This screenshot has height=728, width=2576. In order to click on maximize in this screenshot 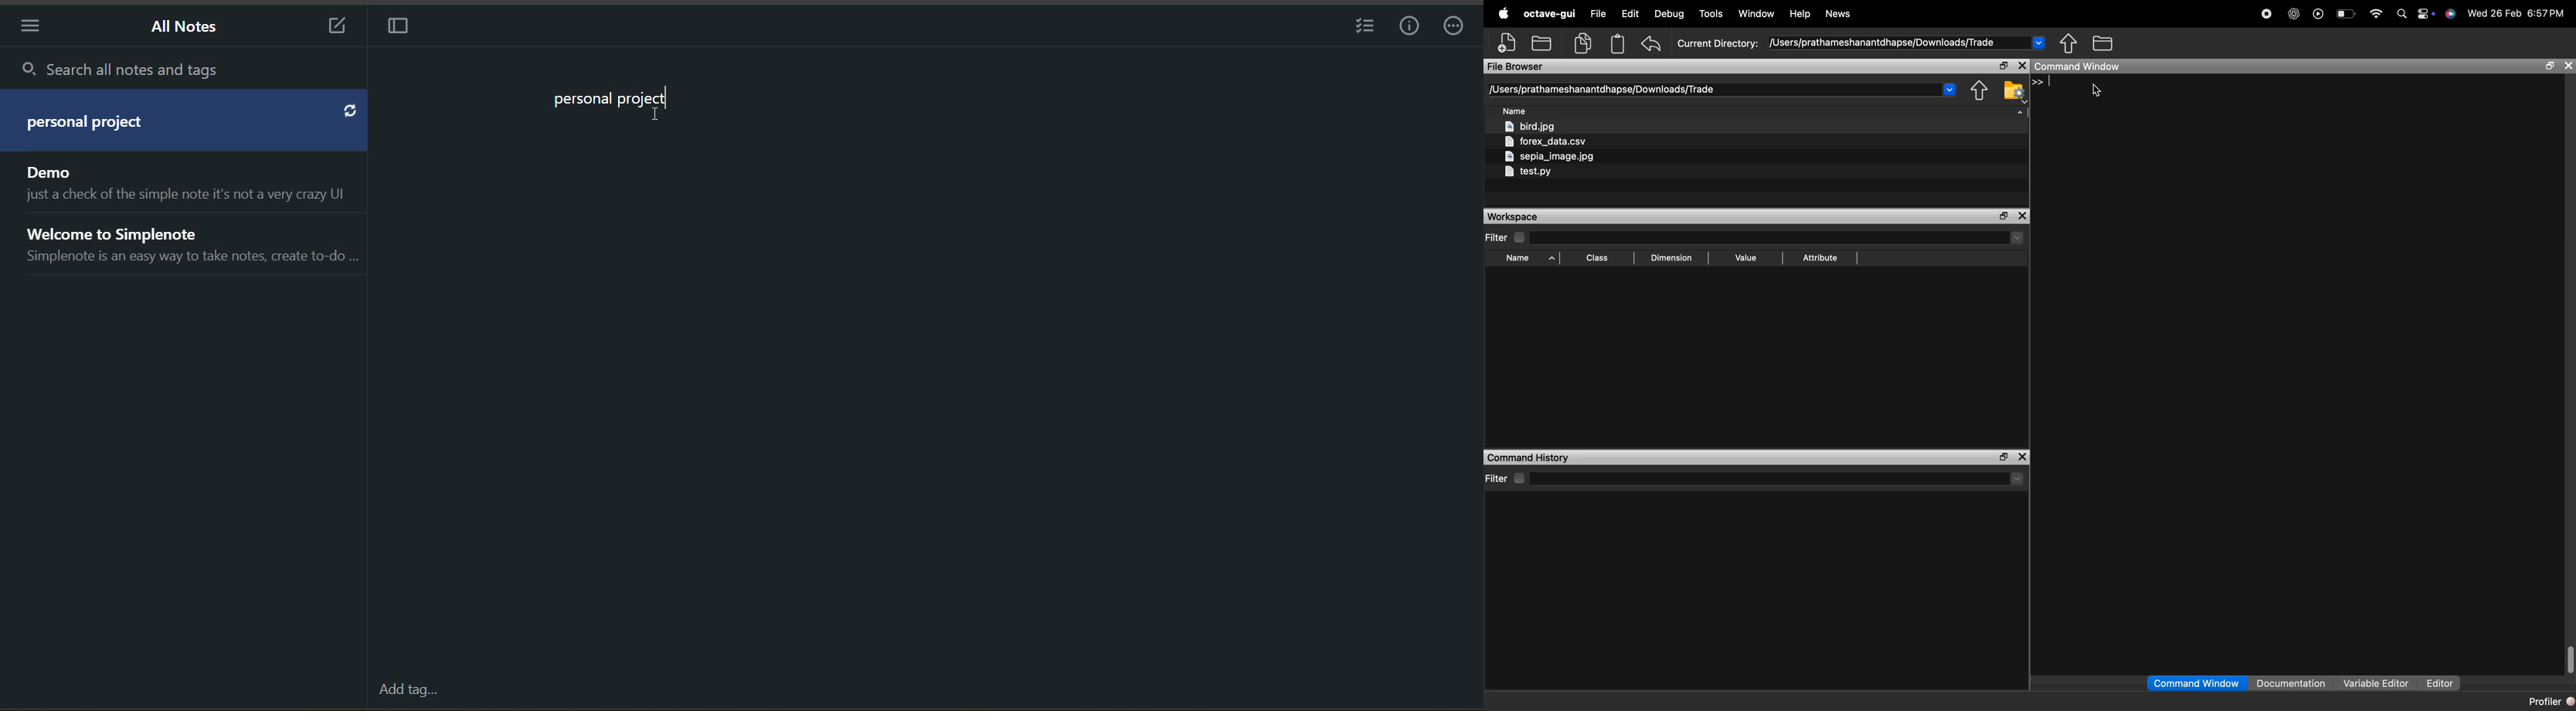, I will do `click(2002, 66)`.